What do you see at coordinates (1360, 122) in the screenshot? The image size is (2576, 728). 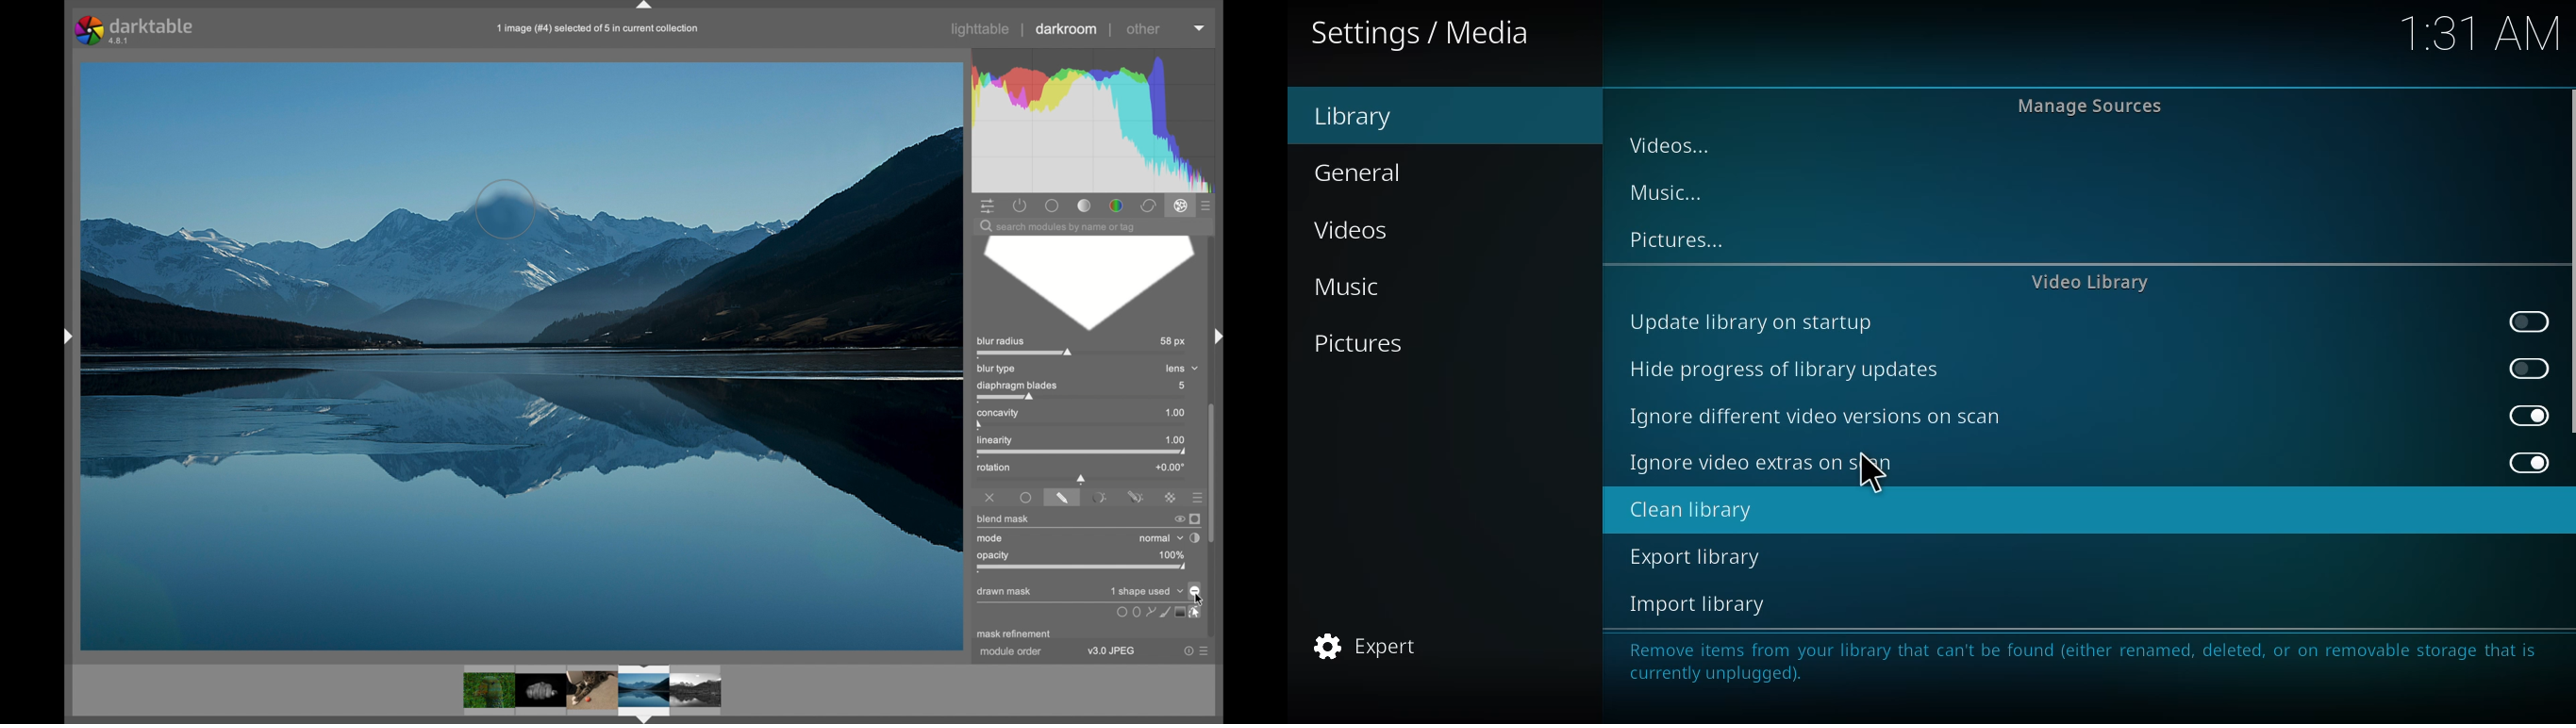 I see `Library` at bounding box center [1360, 122].